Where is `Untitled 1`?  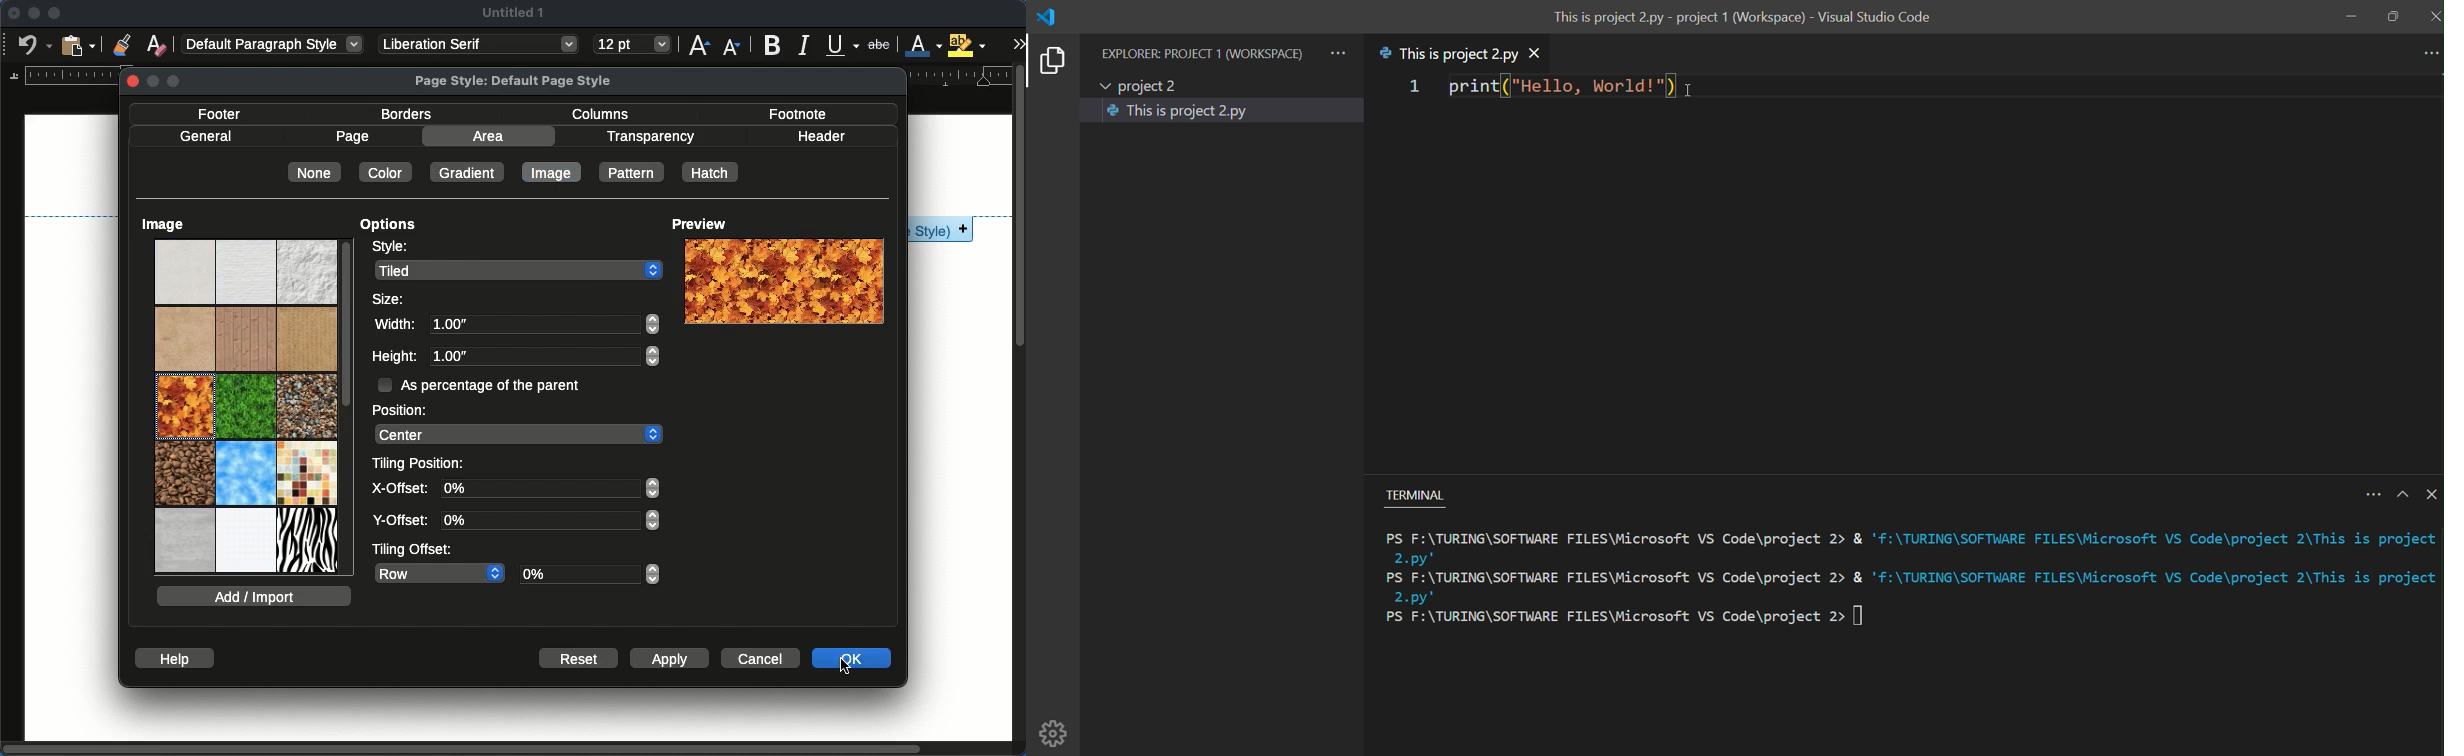 Untitled 1 is located at coordinates (512, 13).